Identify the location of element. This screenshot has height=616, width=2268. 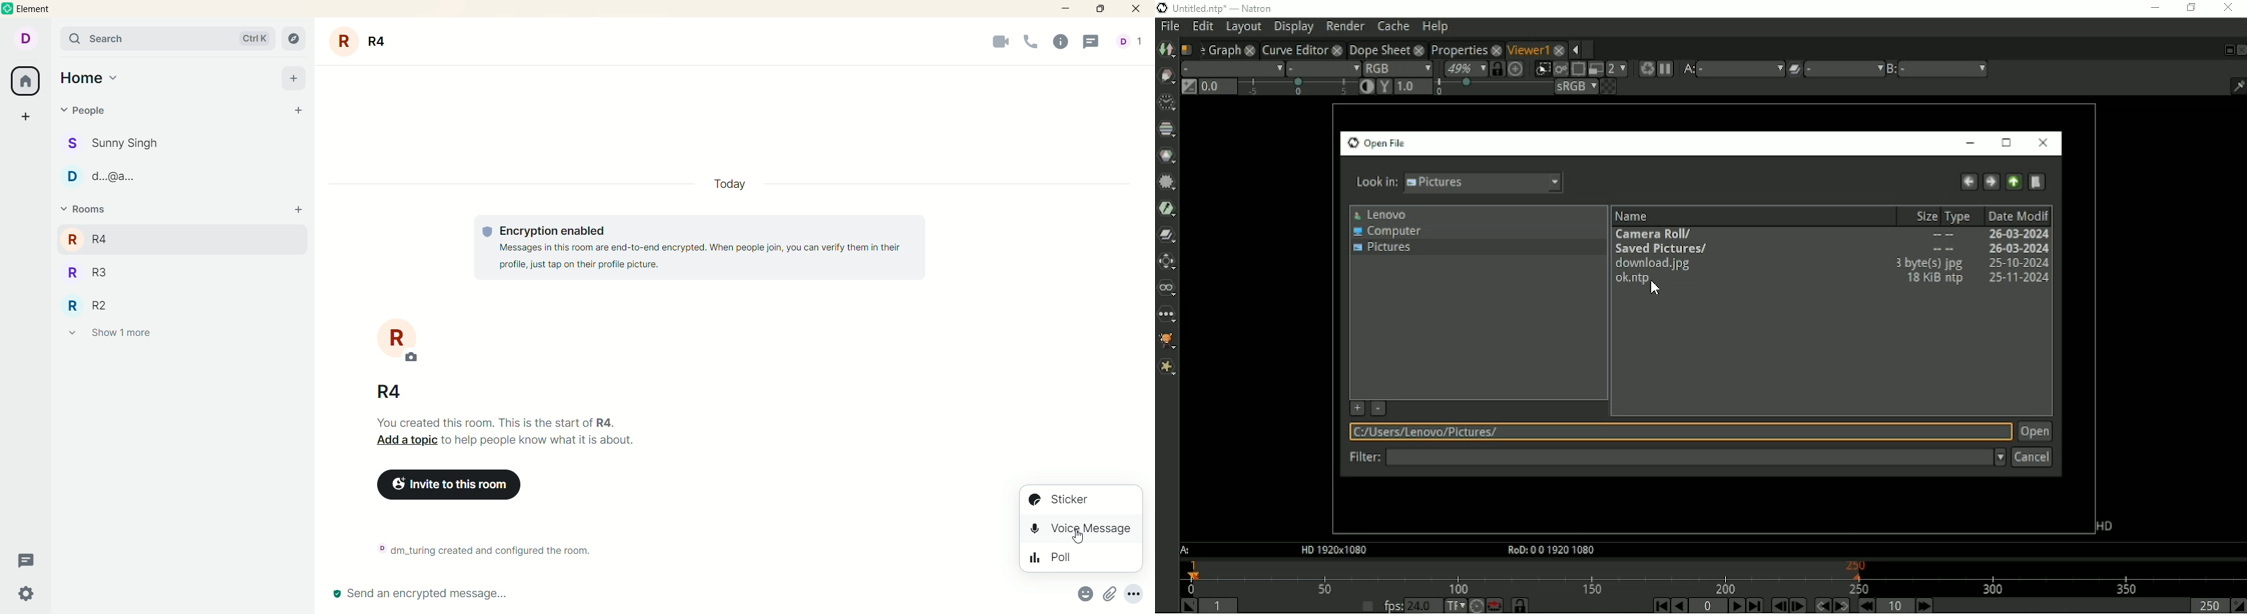
(42, 9).